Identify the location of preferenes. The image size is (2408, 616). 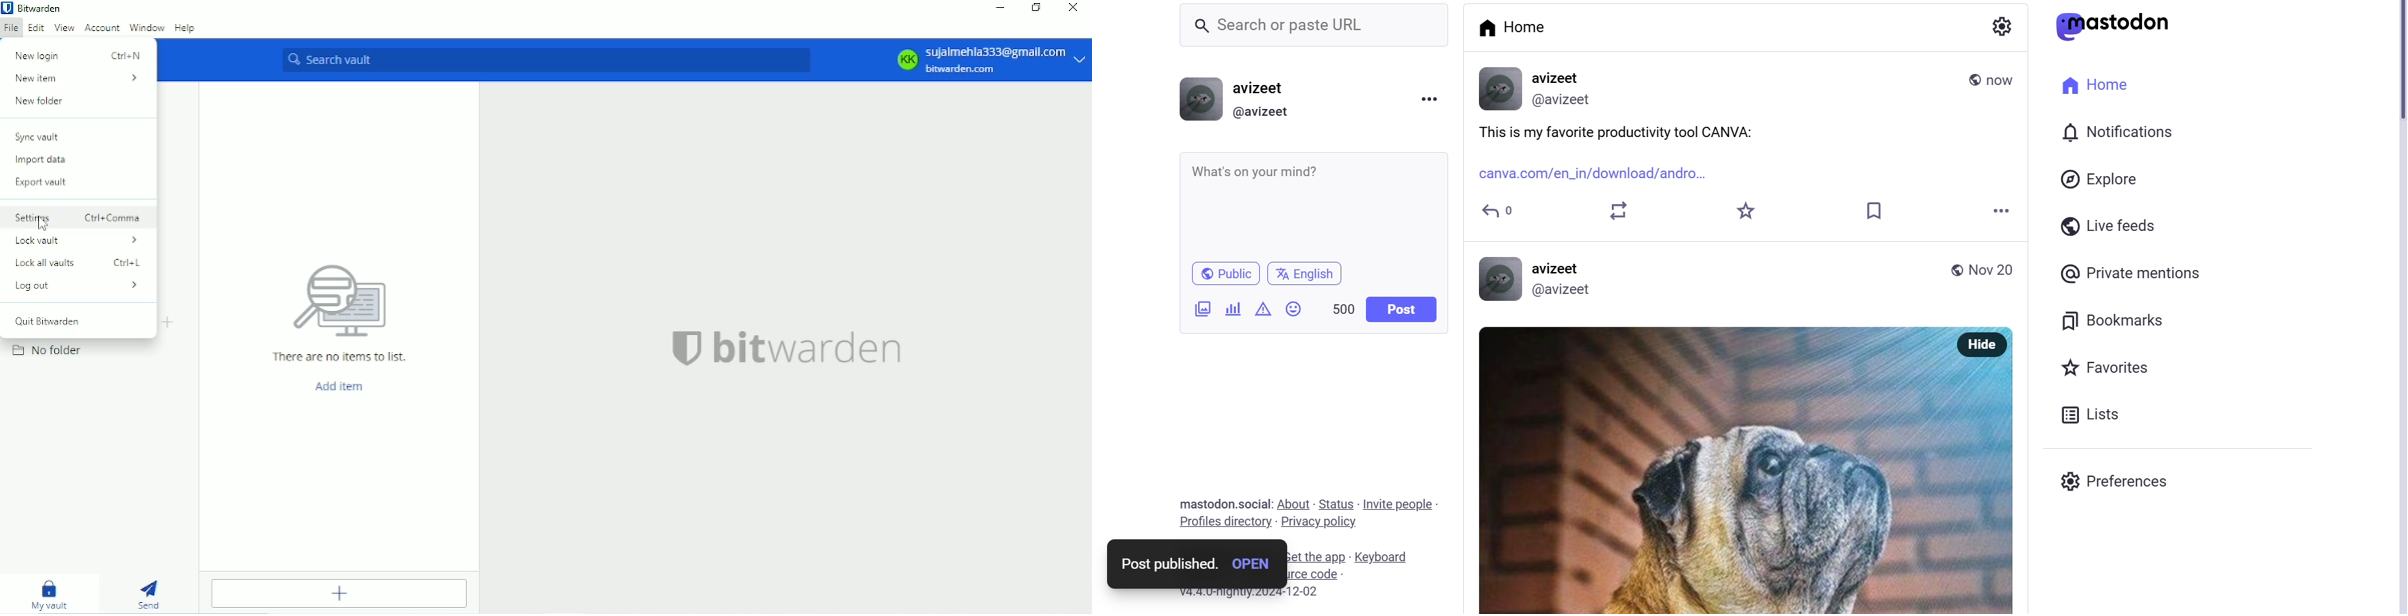
(2129, 484).